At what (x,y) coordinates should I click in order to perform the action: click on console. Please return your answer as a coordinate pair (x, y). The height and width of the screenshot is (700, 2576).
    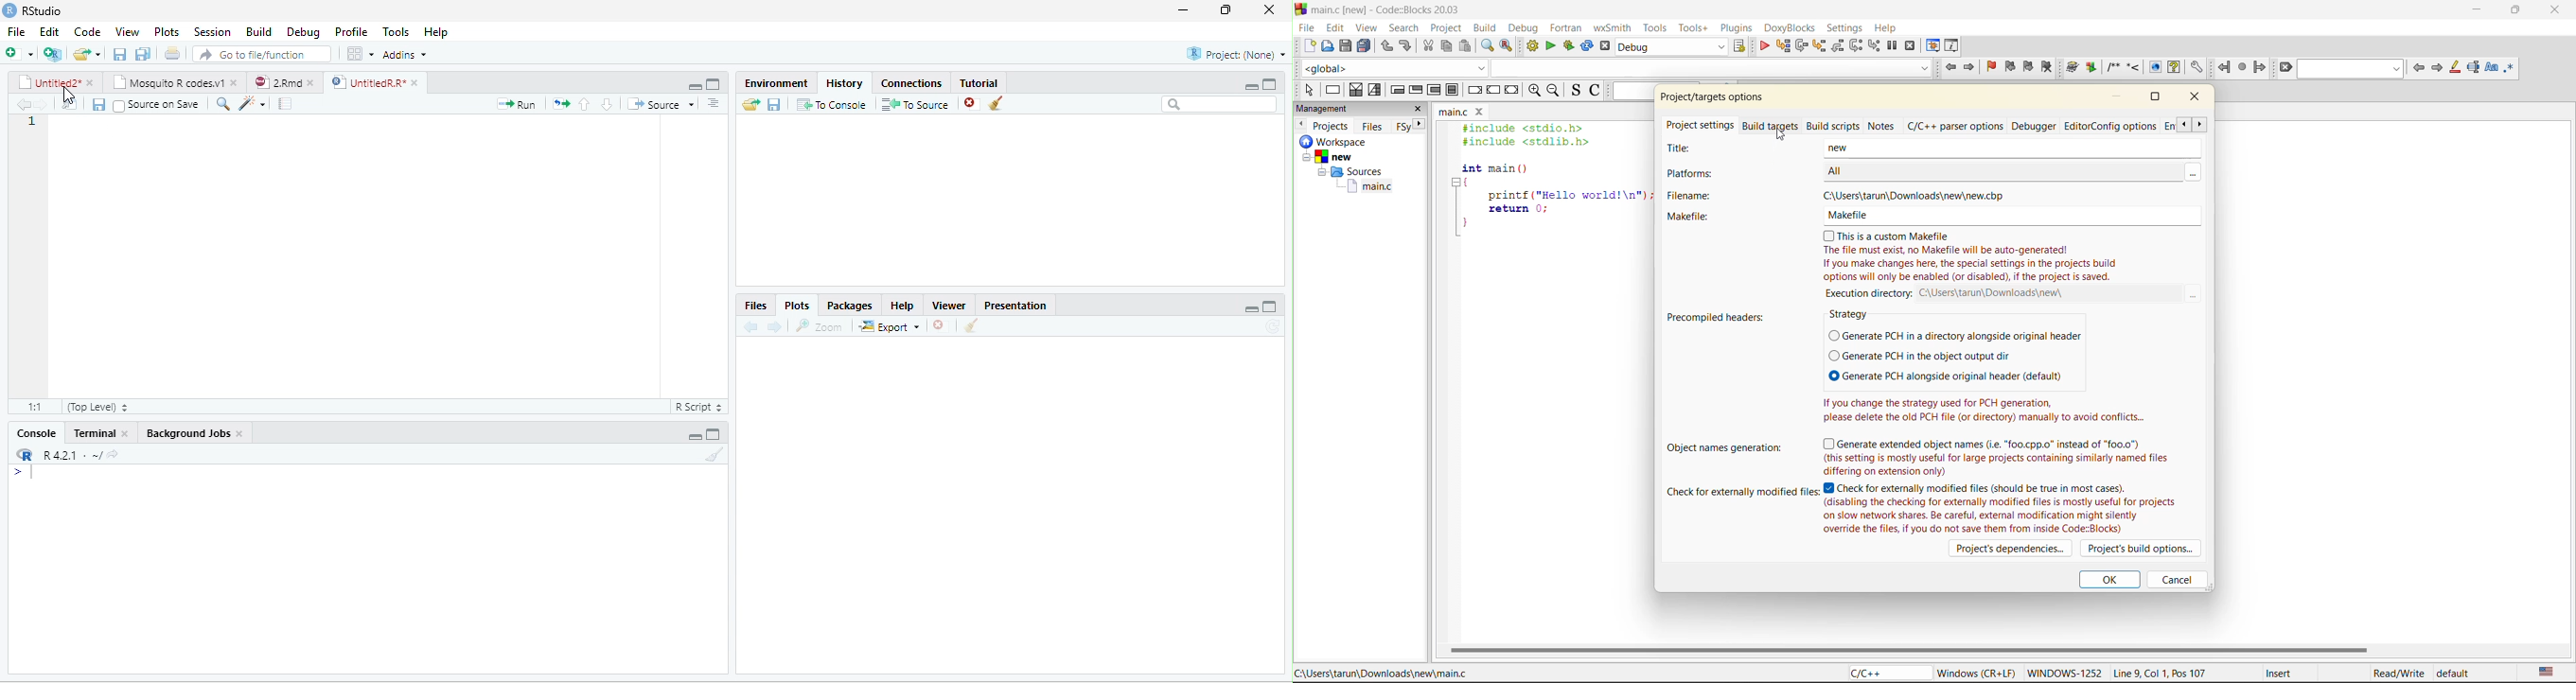
    Looking at the image, I should click on (31, 433).